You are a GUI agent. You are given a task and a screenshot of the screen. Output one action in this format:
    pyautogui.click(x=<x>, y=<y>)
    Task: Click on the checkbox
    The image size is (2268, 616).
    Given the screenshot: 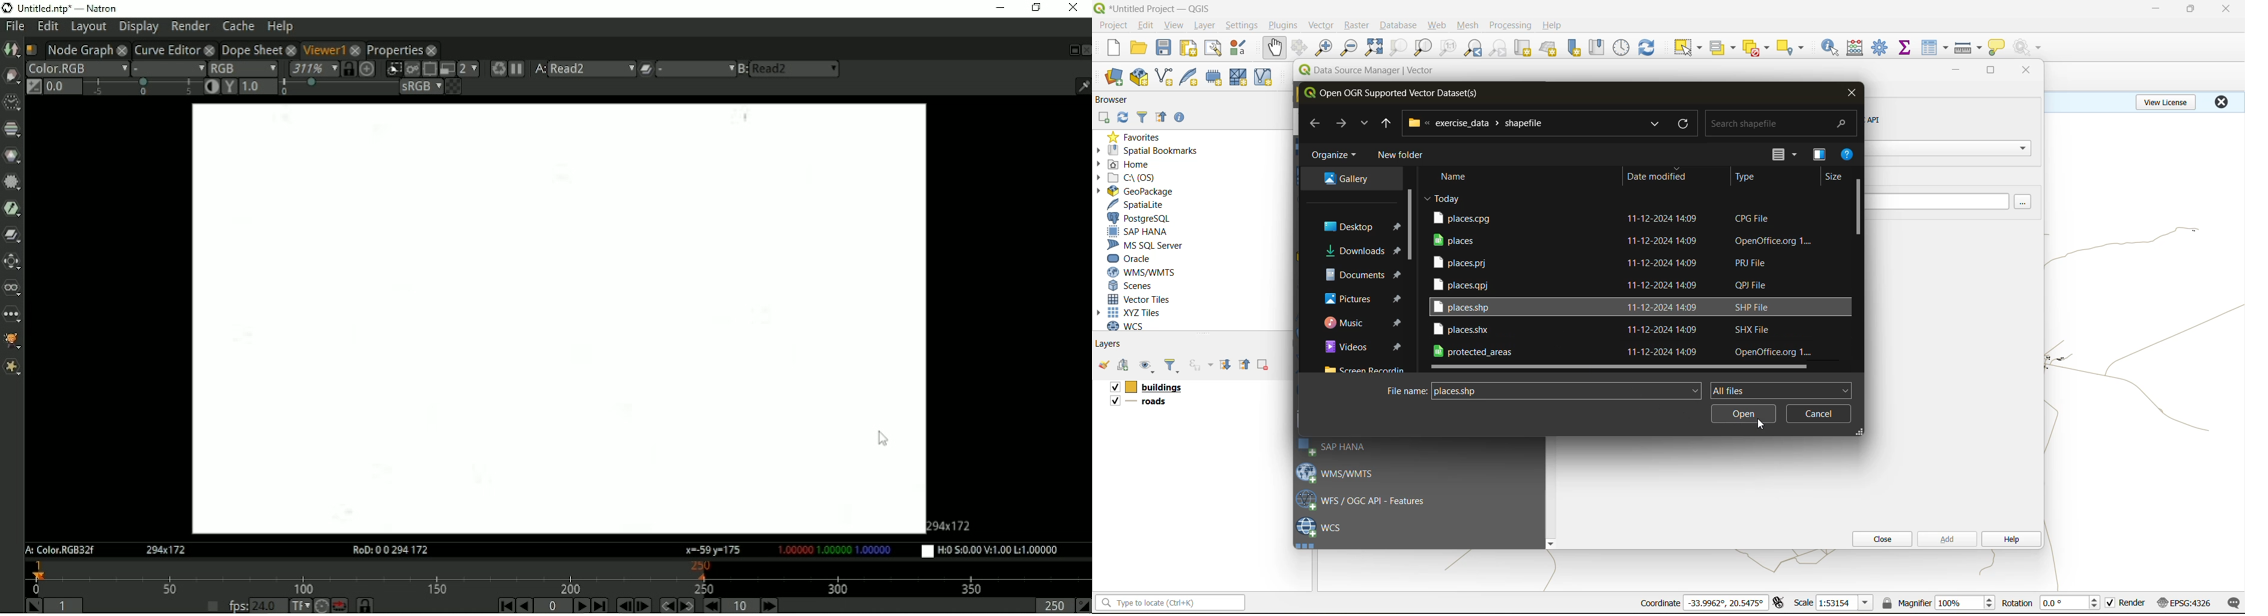 What is the action you would take?
    pyautogui.click(x=2111, y=603)
    